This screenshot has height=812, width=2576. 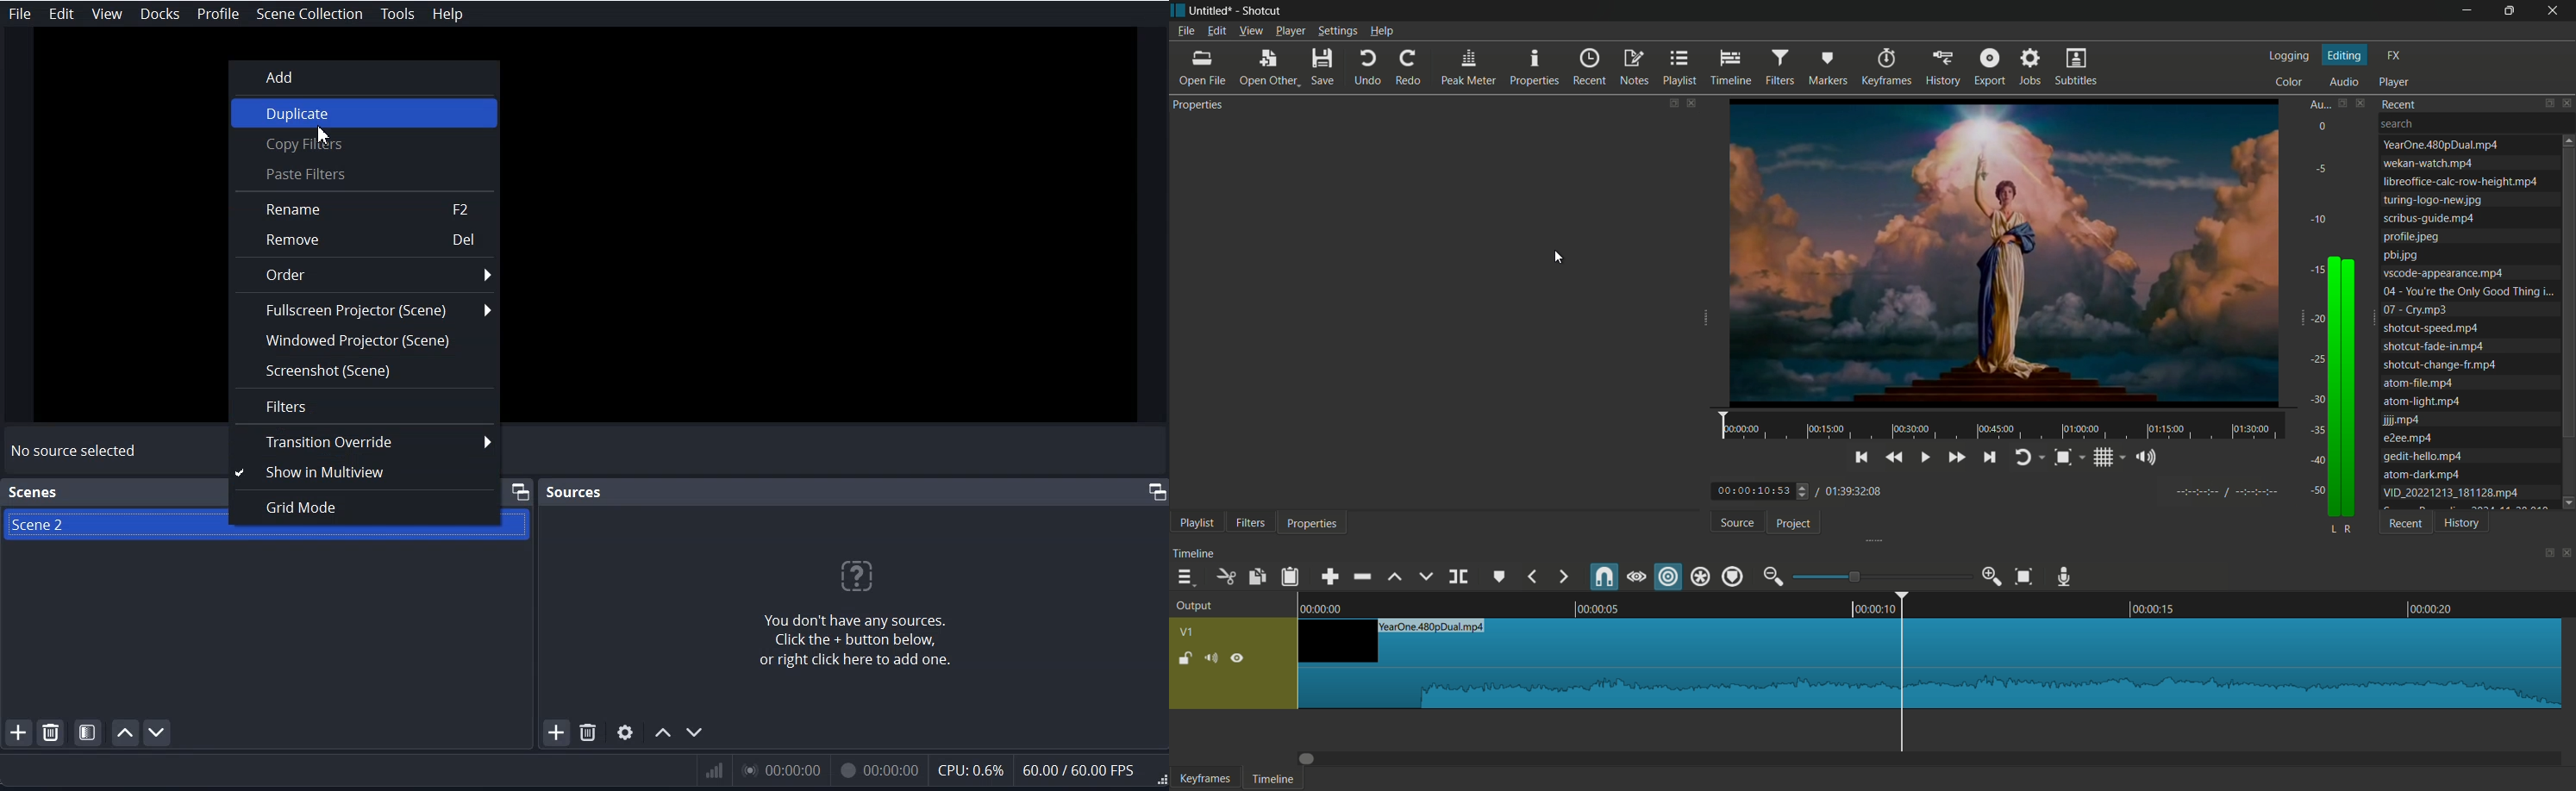 I want to click on preview window, so click(x=2003, y=269).